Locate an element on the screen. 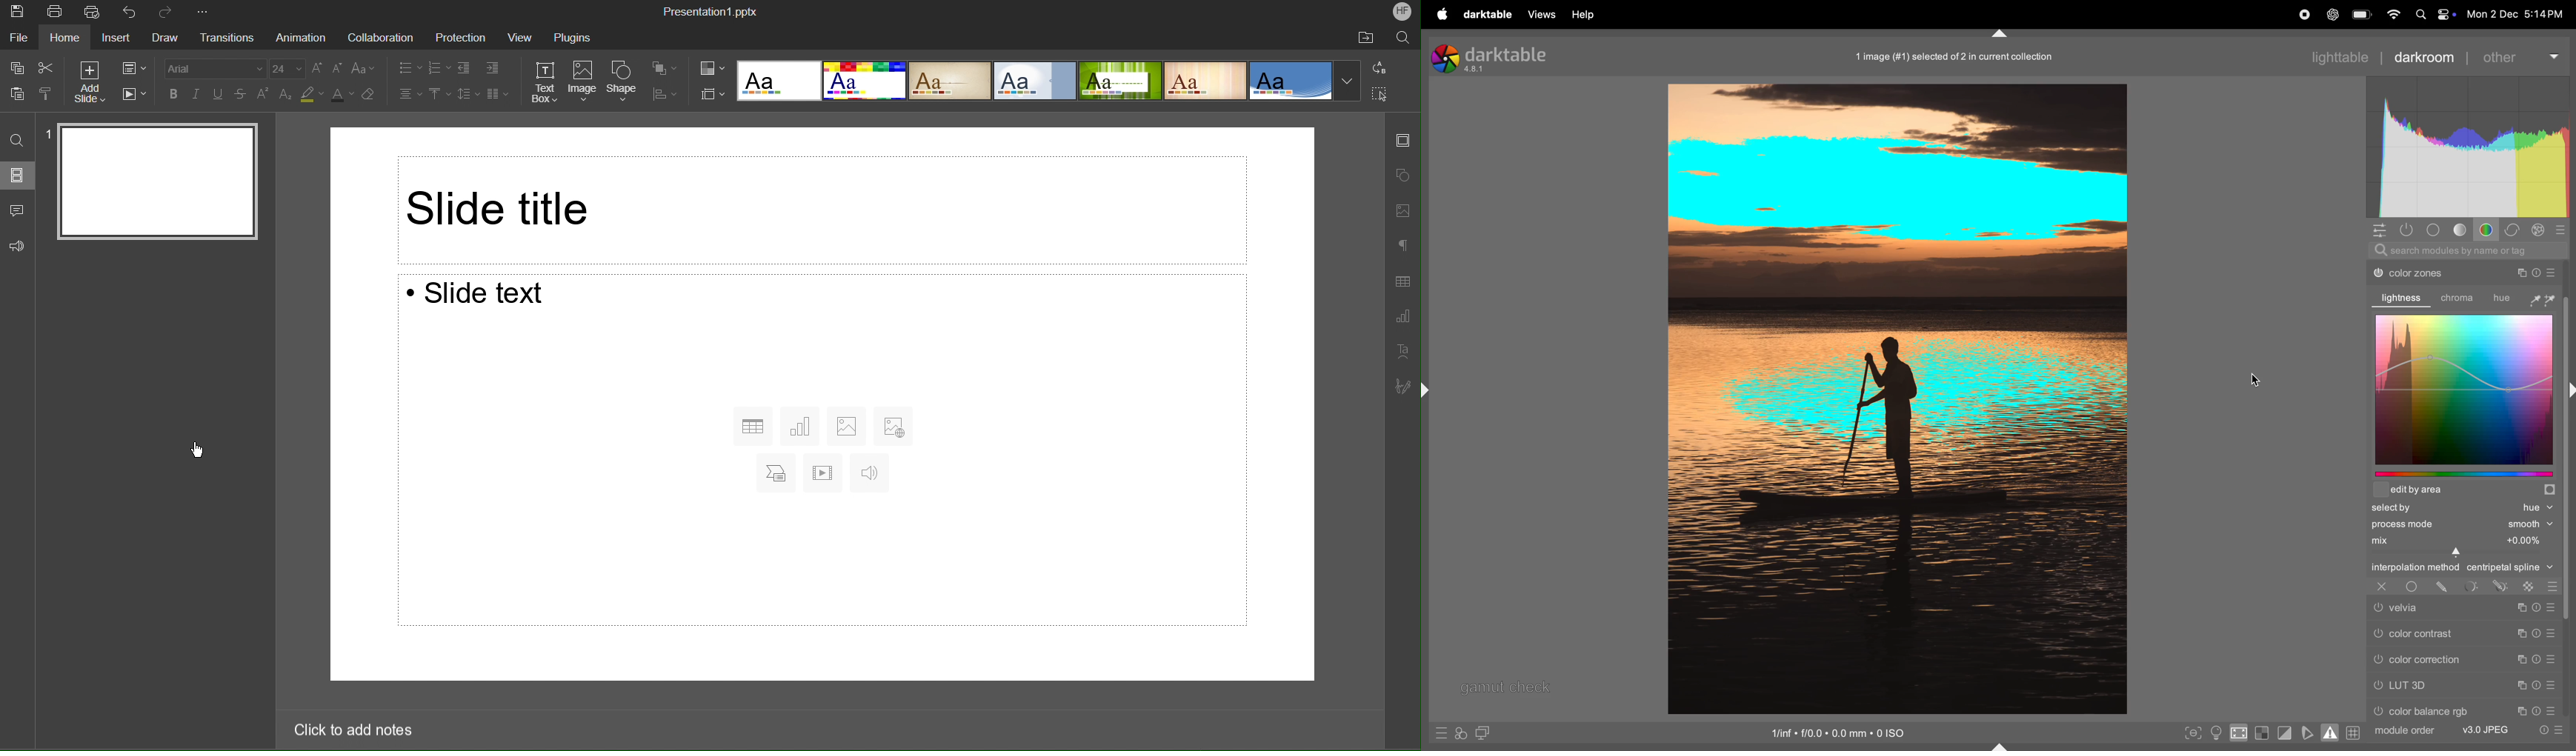 The width and height of the screenshot is (2576, 756). process mode is located at coordinates (2433, 525).